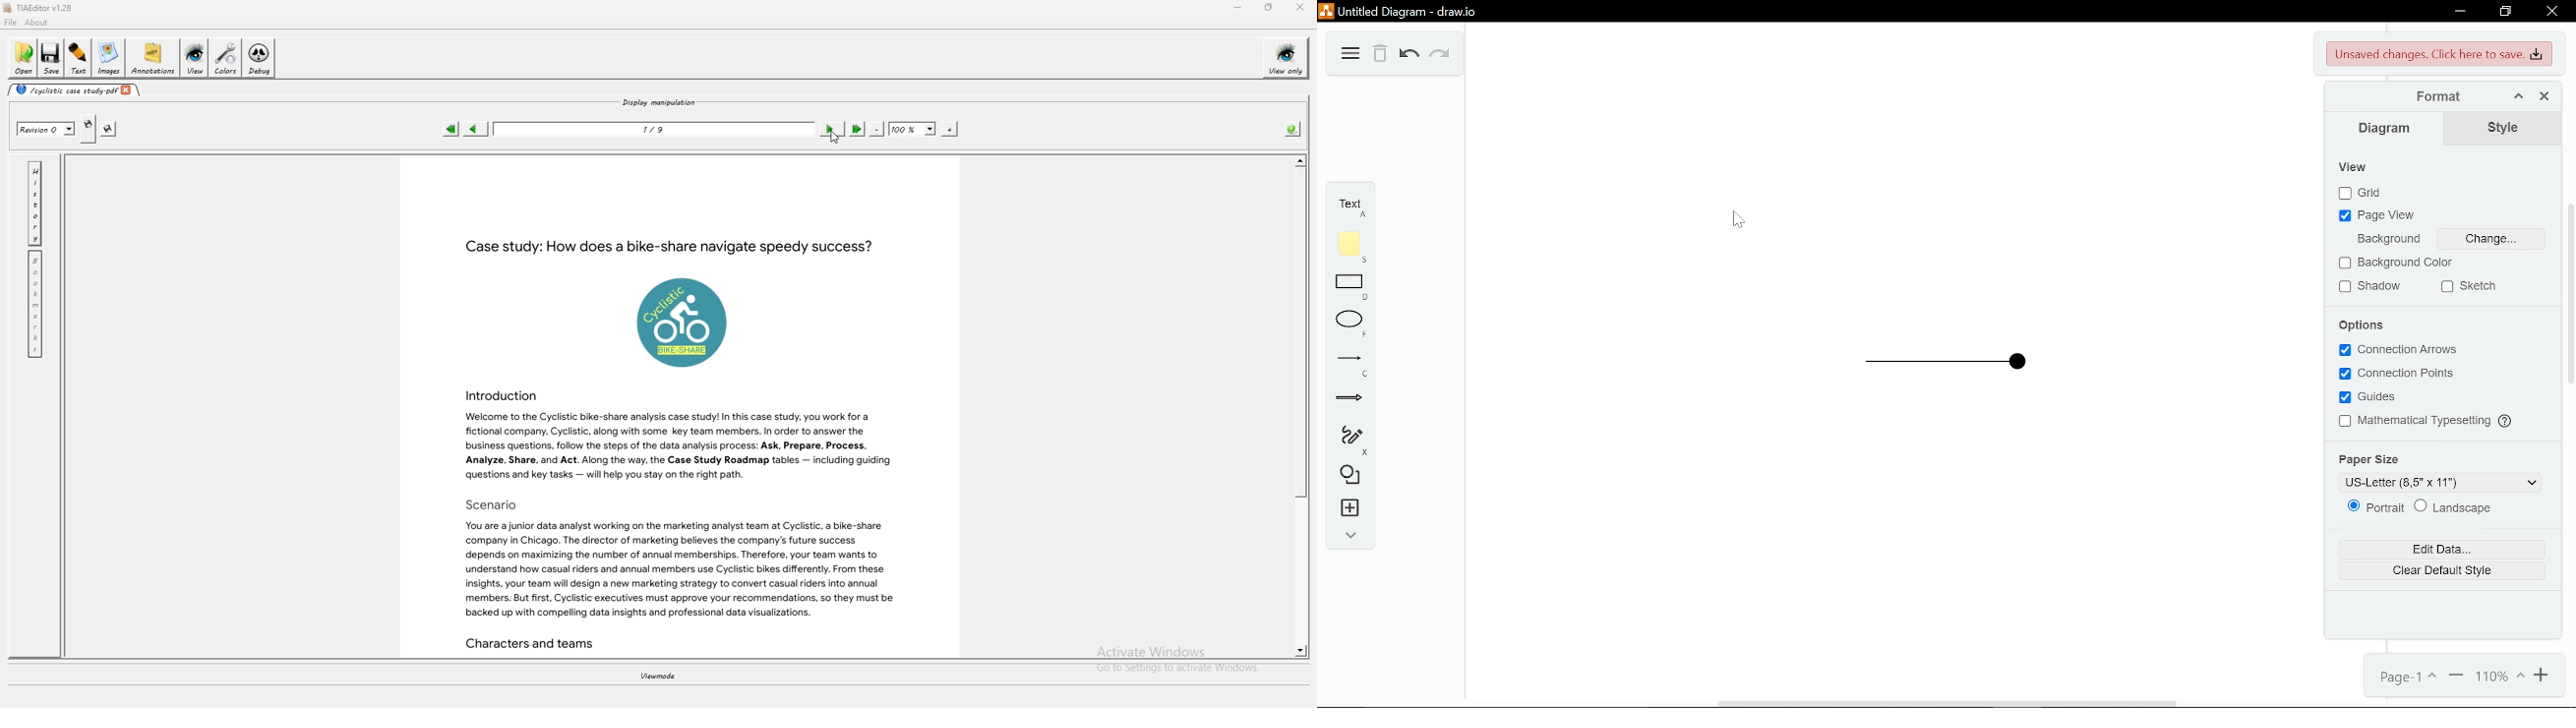 This screenshot has width=2576, height=728. Describe the element at coordinates (2365, 168) in the screenshot. I see `View` at that location.